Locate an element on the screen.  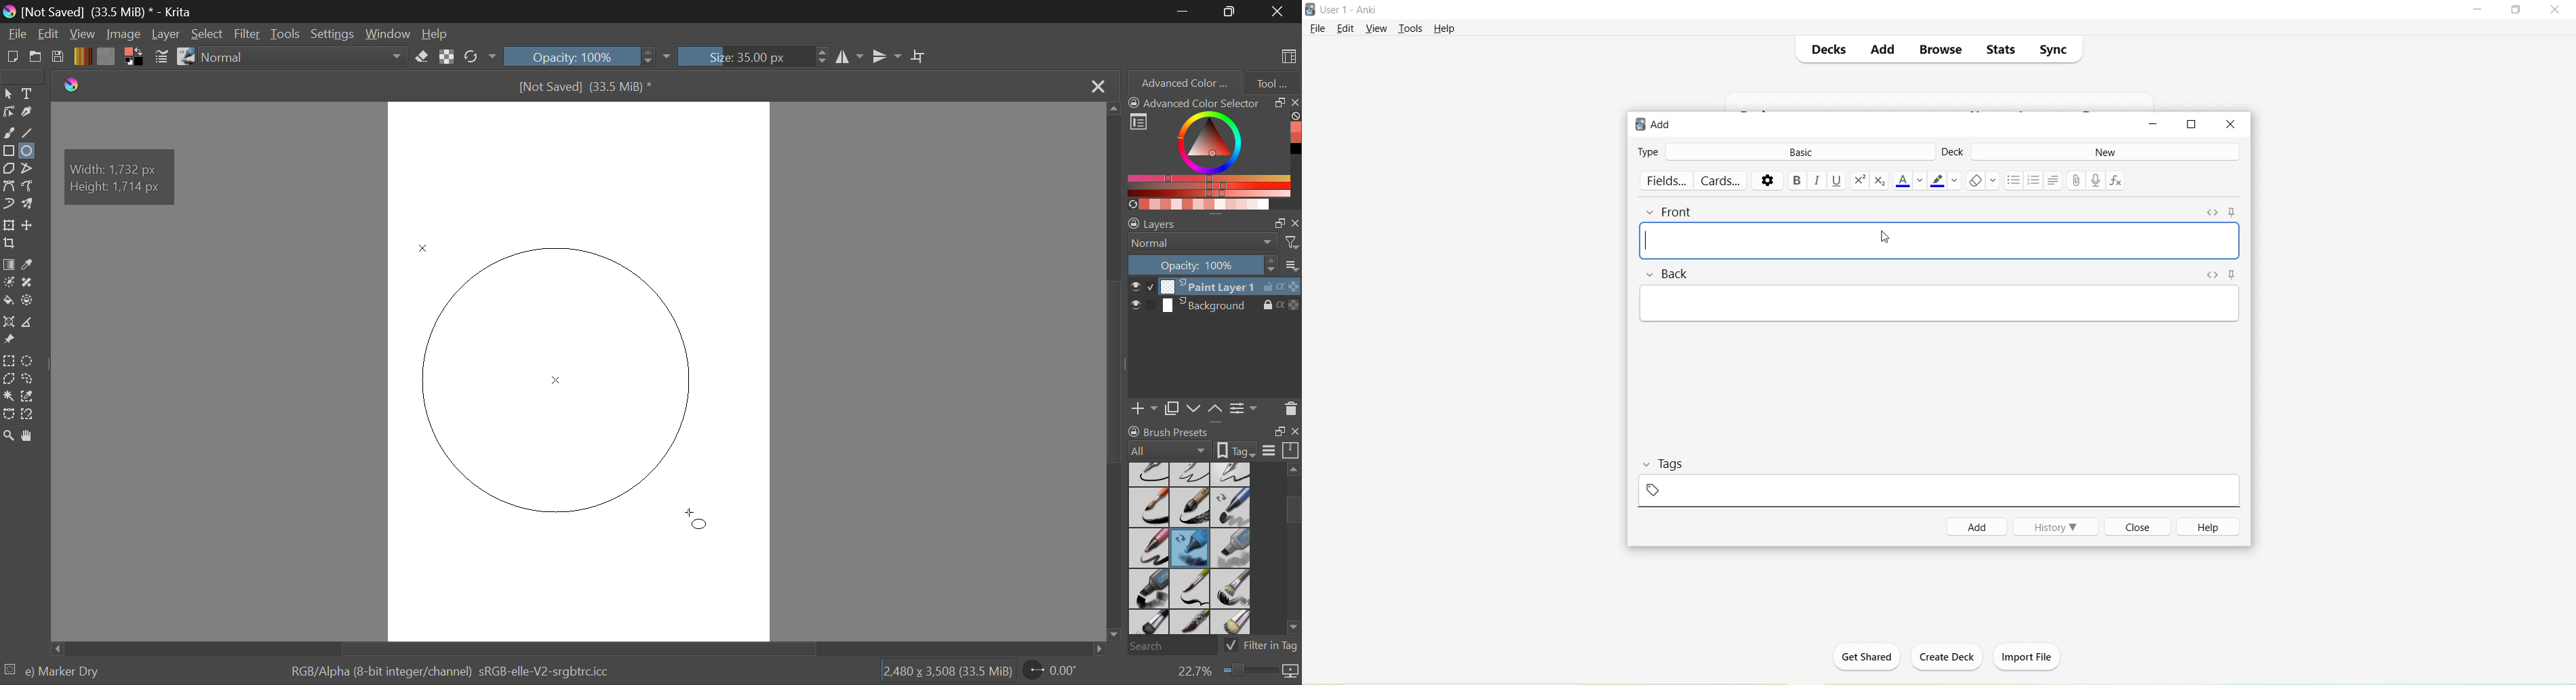
Tools is located at coordinates (1411, 29).